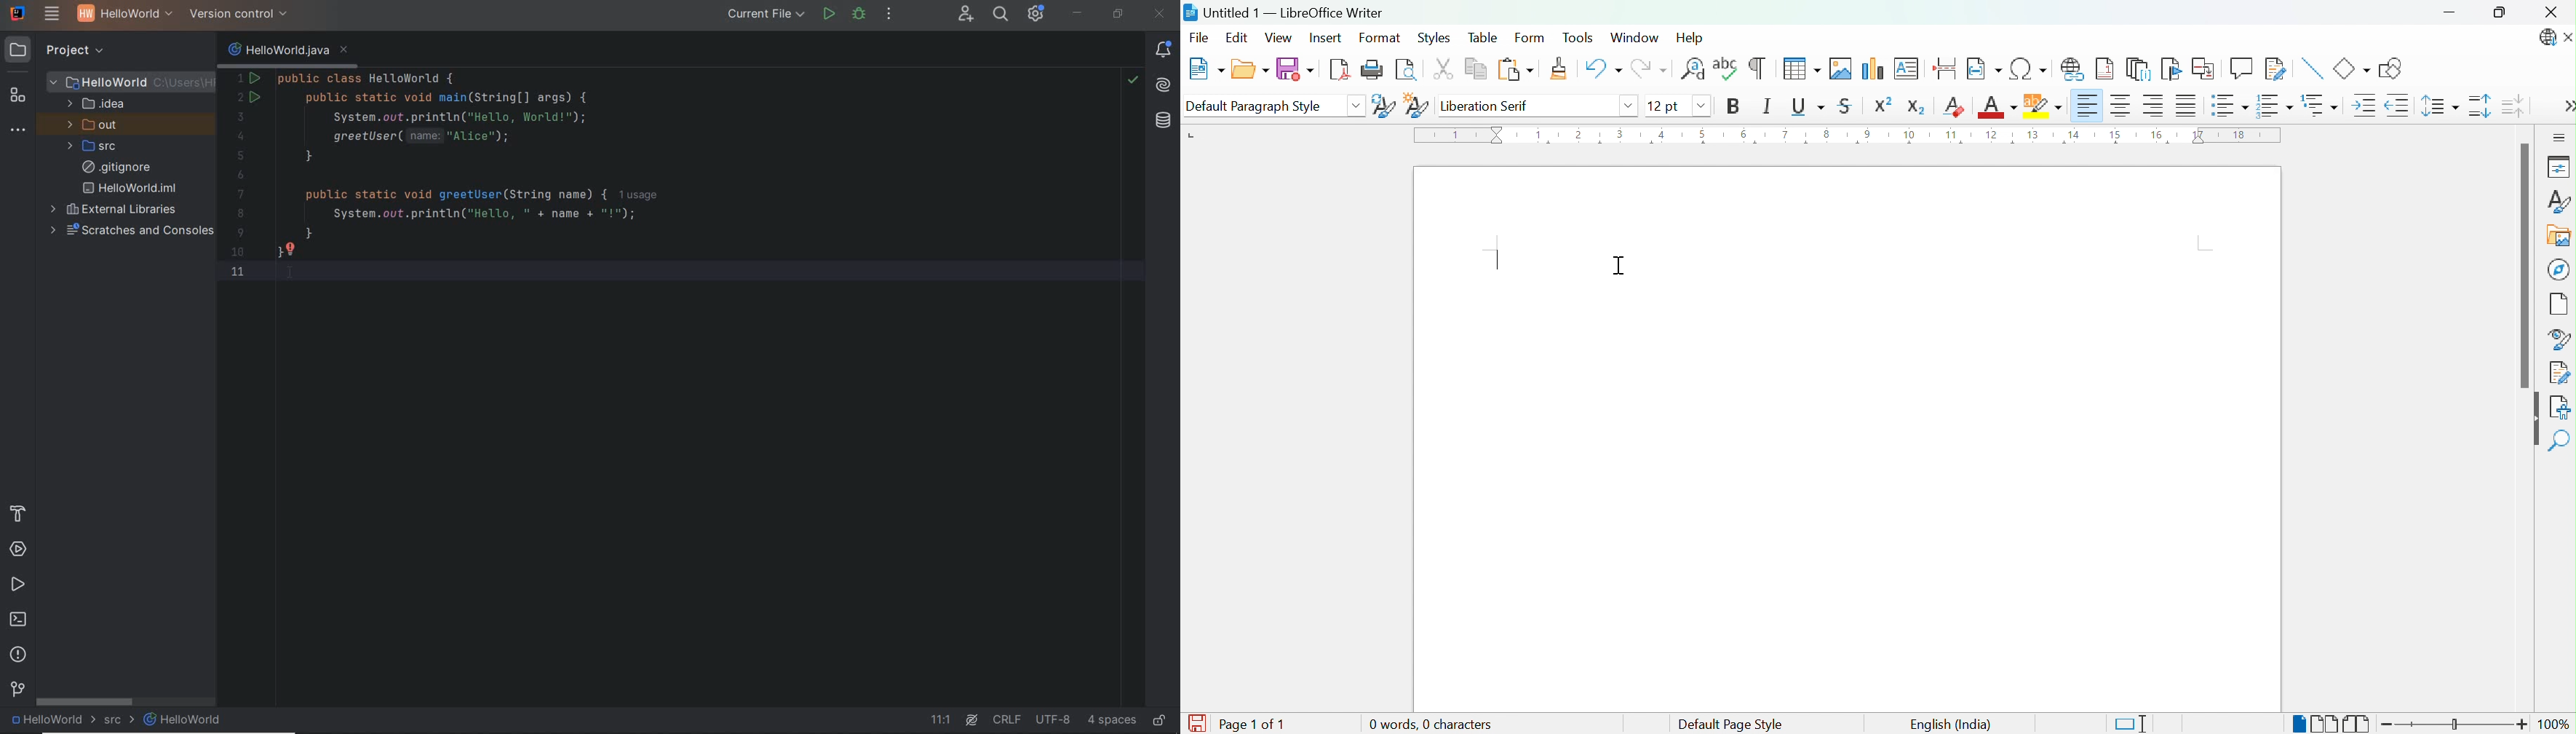  What do you see at coordinates (2391, 68) in the screenshot?
I see `Draw Basic Shapes` at bounding box center [2391, 68].